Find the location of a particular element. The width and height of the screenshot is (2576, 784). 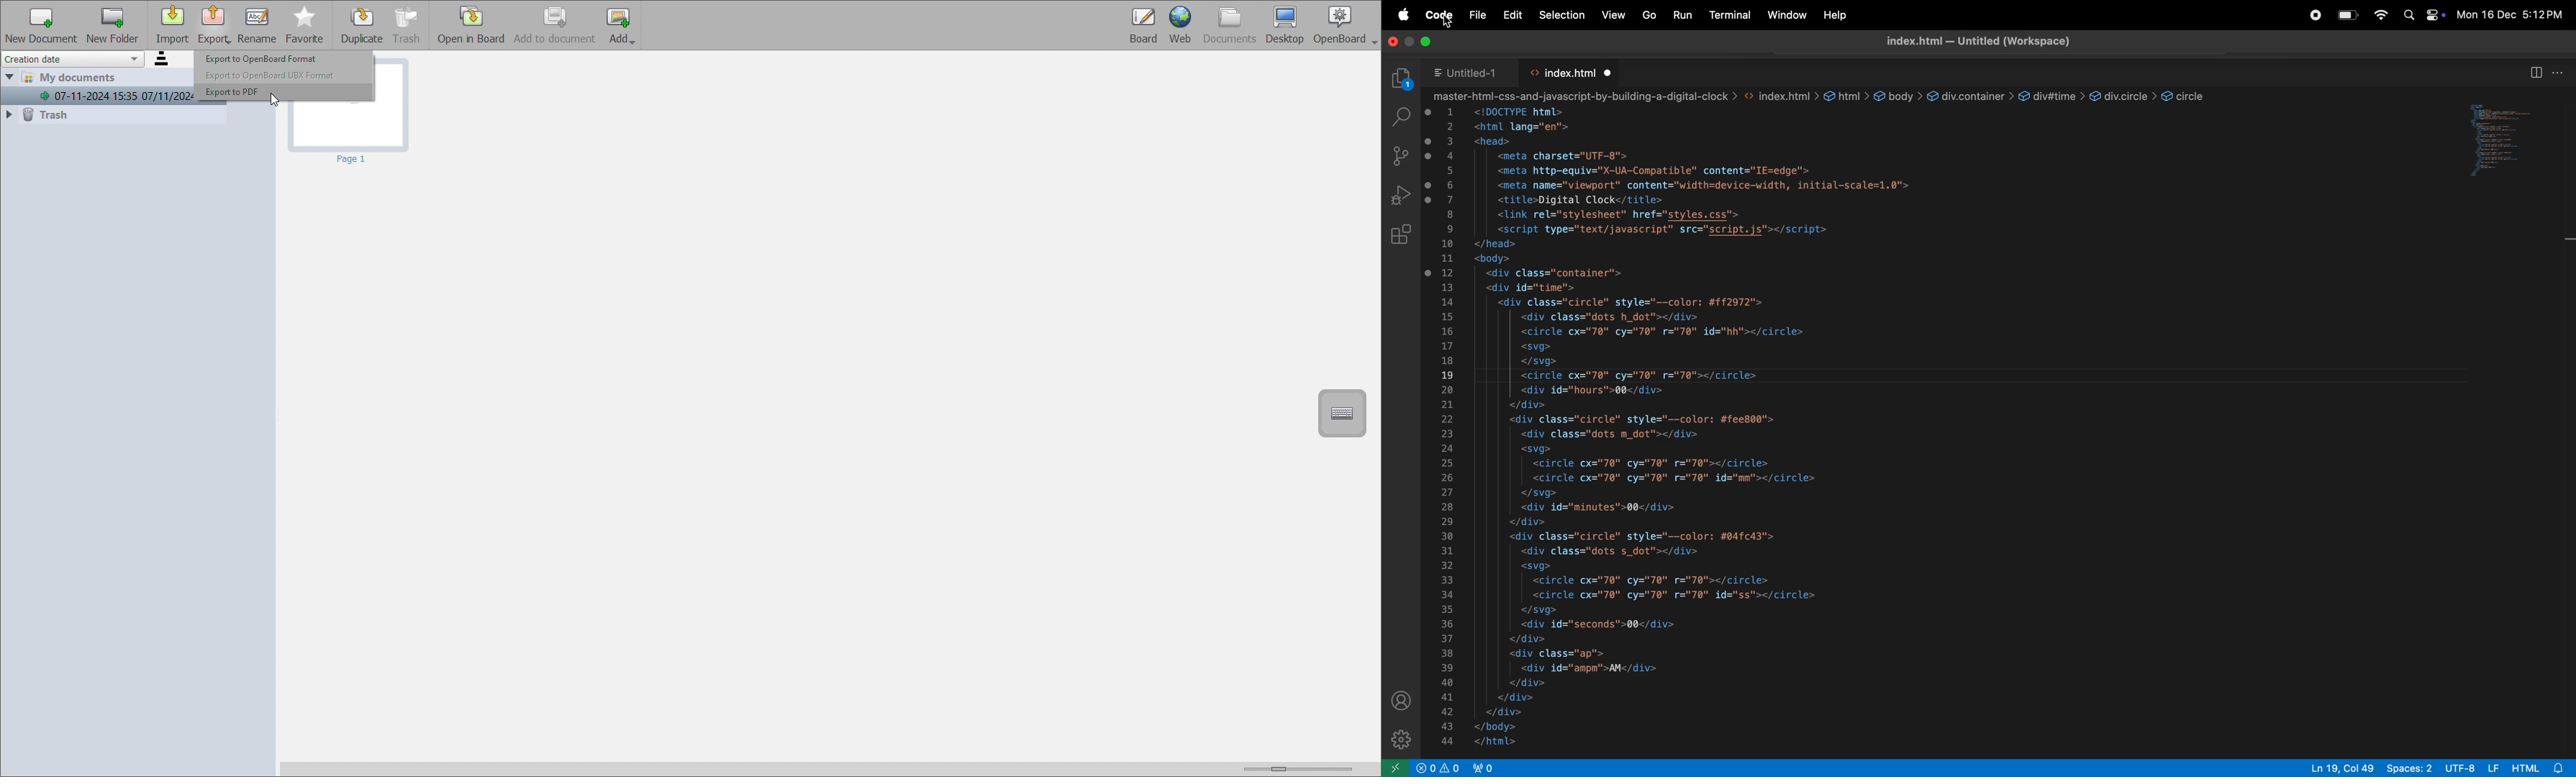

view is located at coordinates (1615, 15).